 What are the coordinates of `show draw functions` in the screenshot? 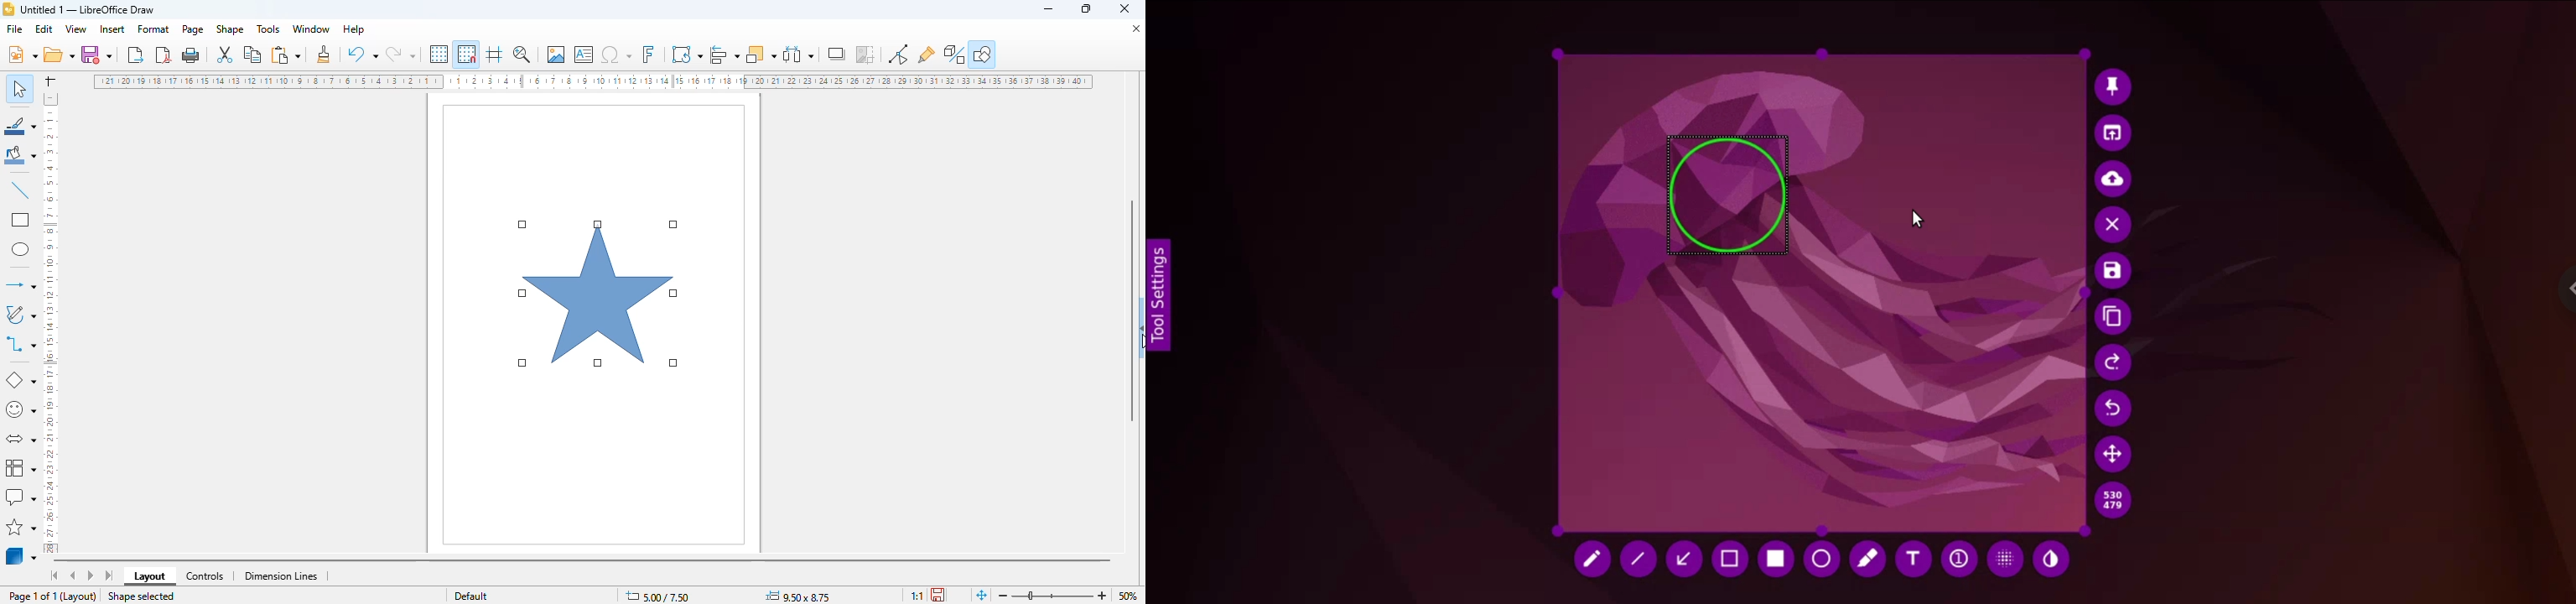 It's located at (982, 54).